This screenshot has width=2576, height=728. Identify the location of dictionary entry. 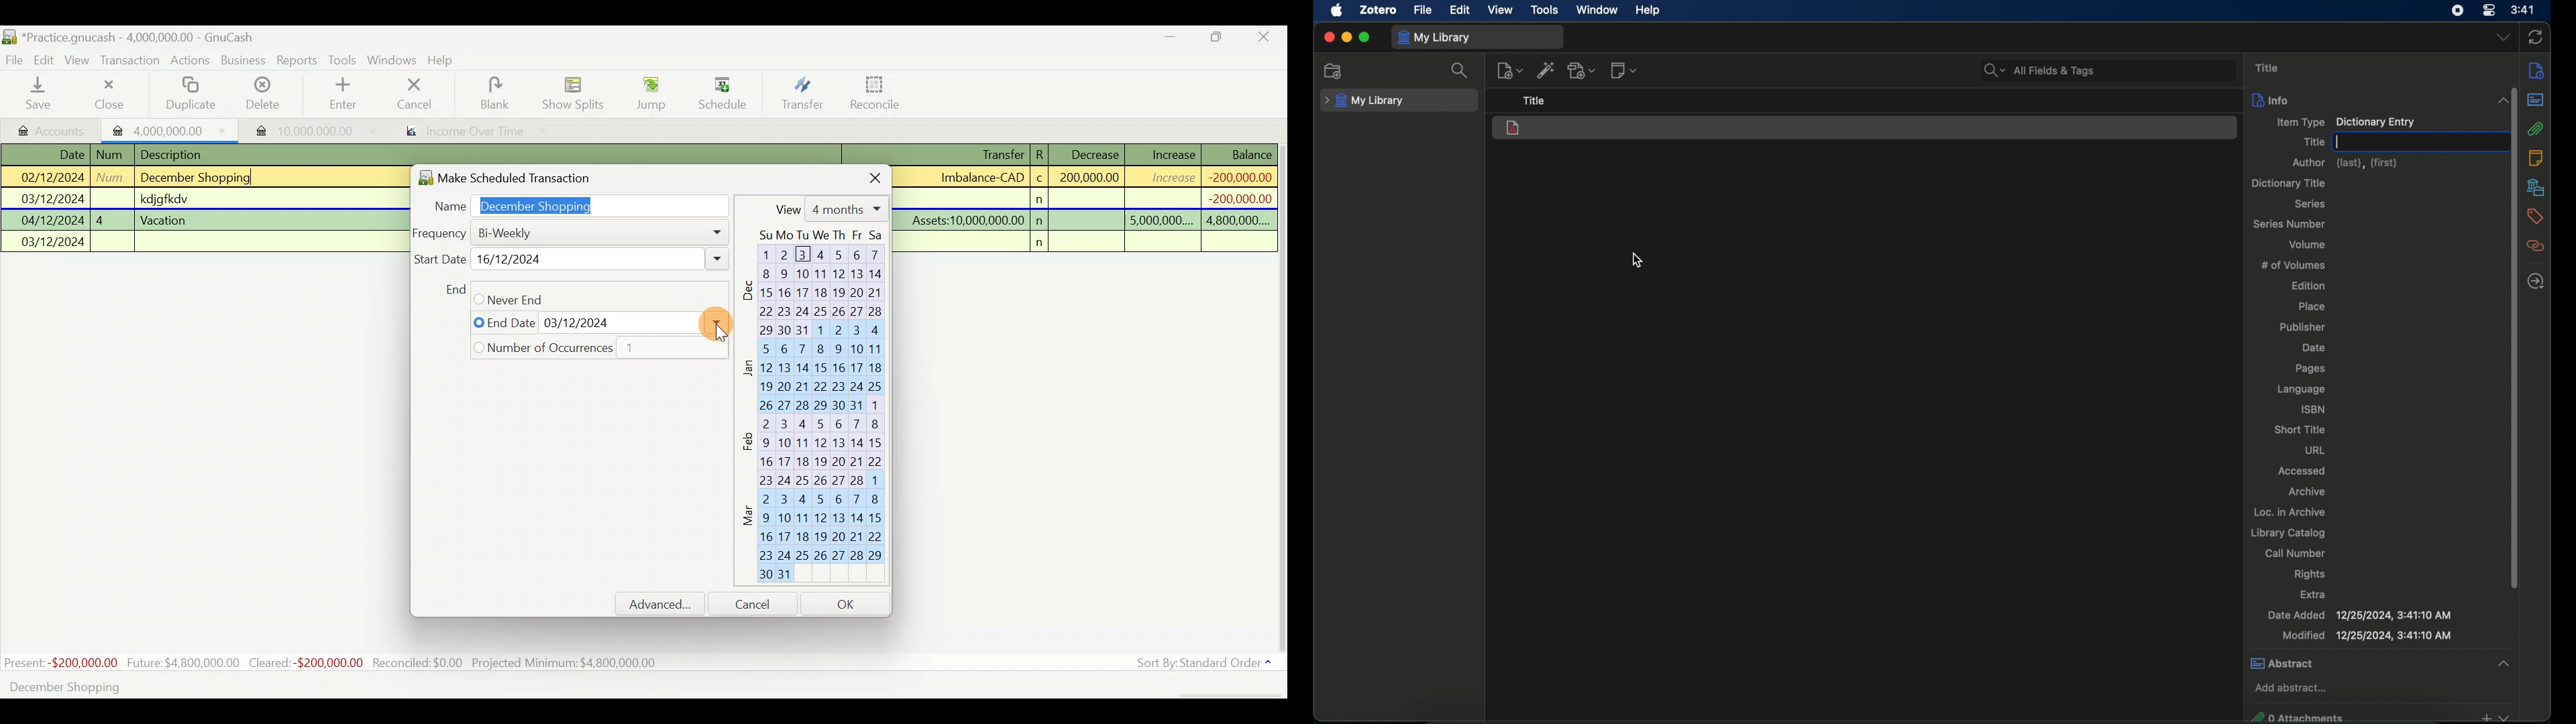
(1514, 129).